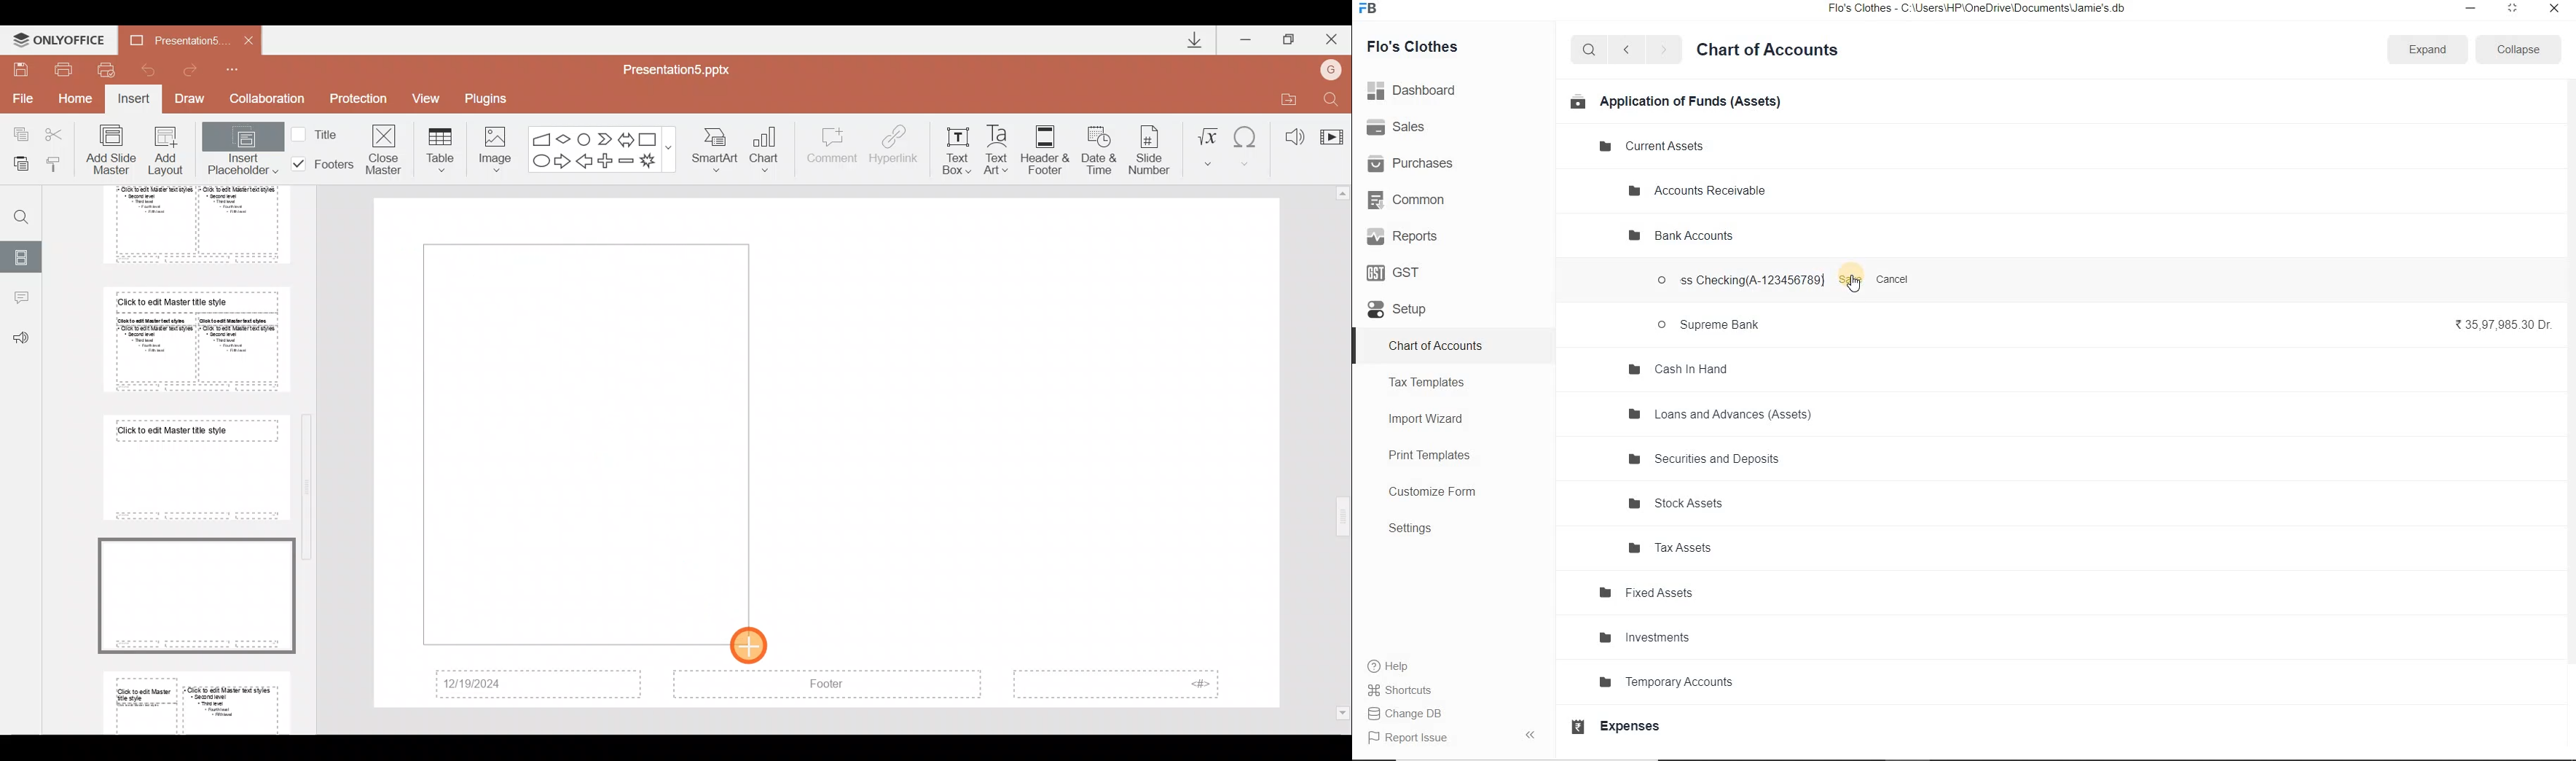 This screenshot has width=2576, height=784. I want to click on Stock Assets, so click(1688, 505).